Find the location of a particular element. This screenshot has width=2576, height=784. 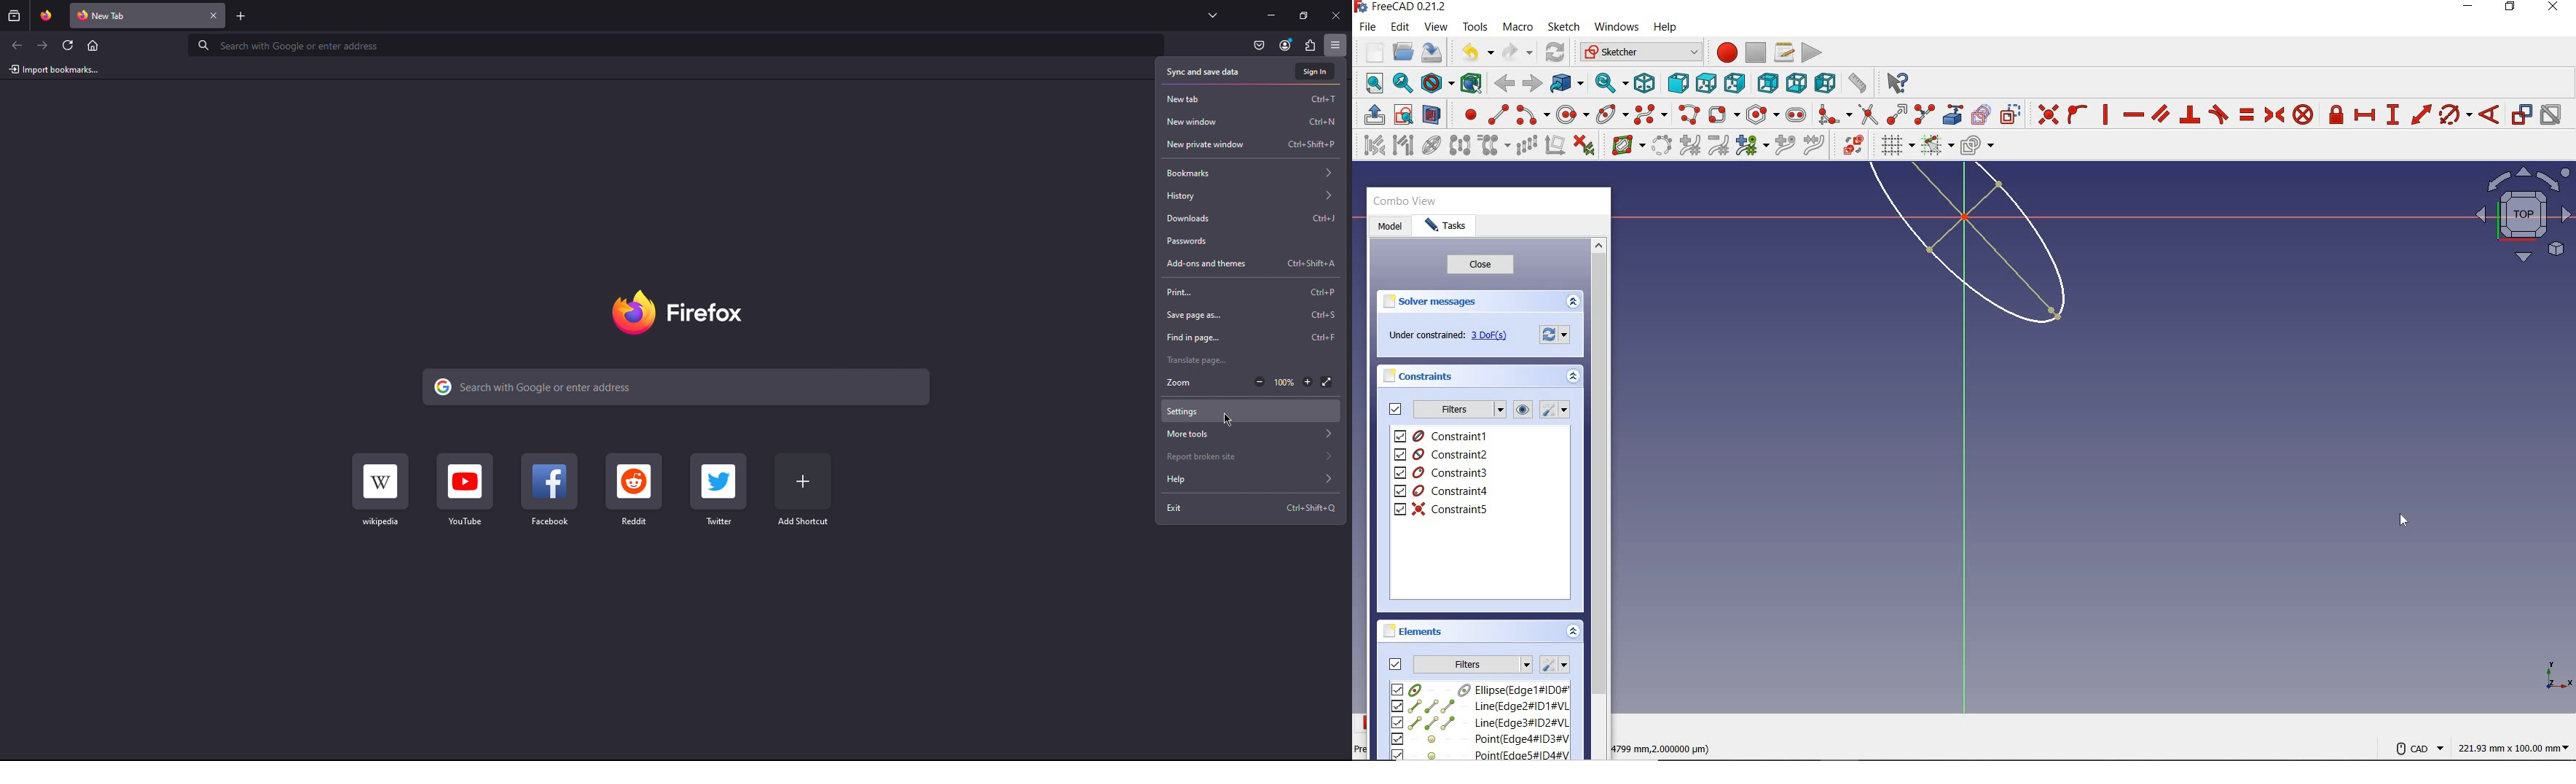

Zoom out is located at coordinates (1260, 382).